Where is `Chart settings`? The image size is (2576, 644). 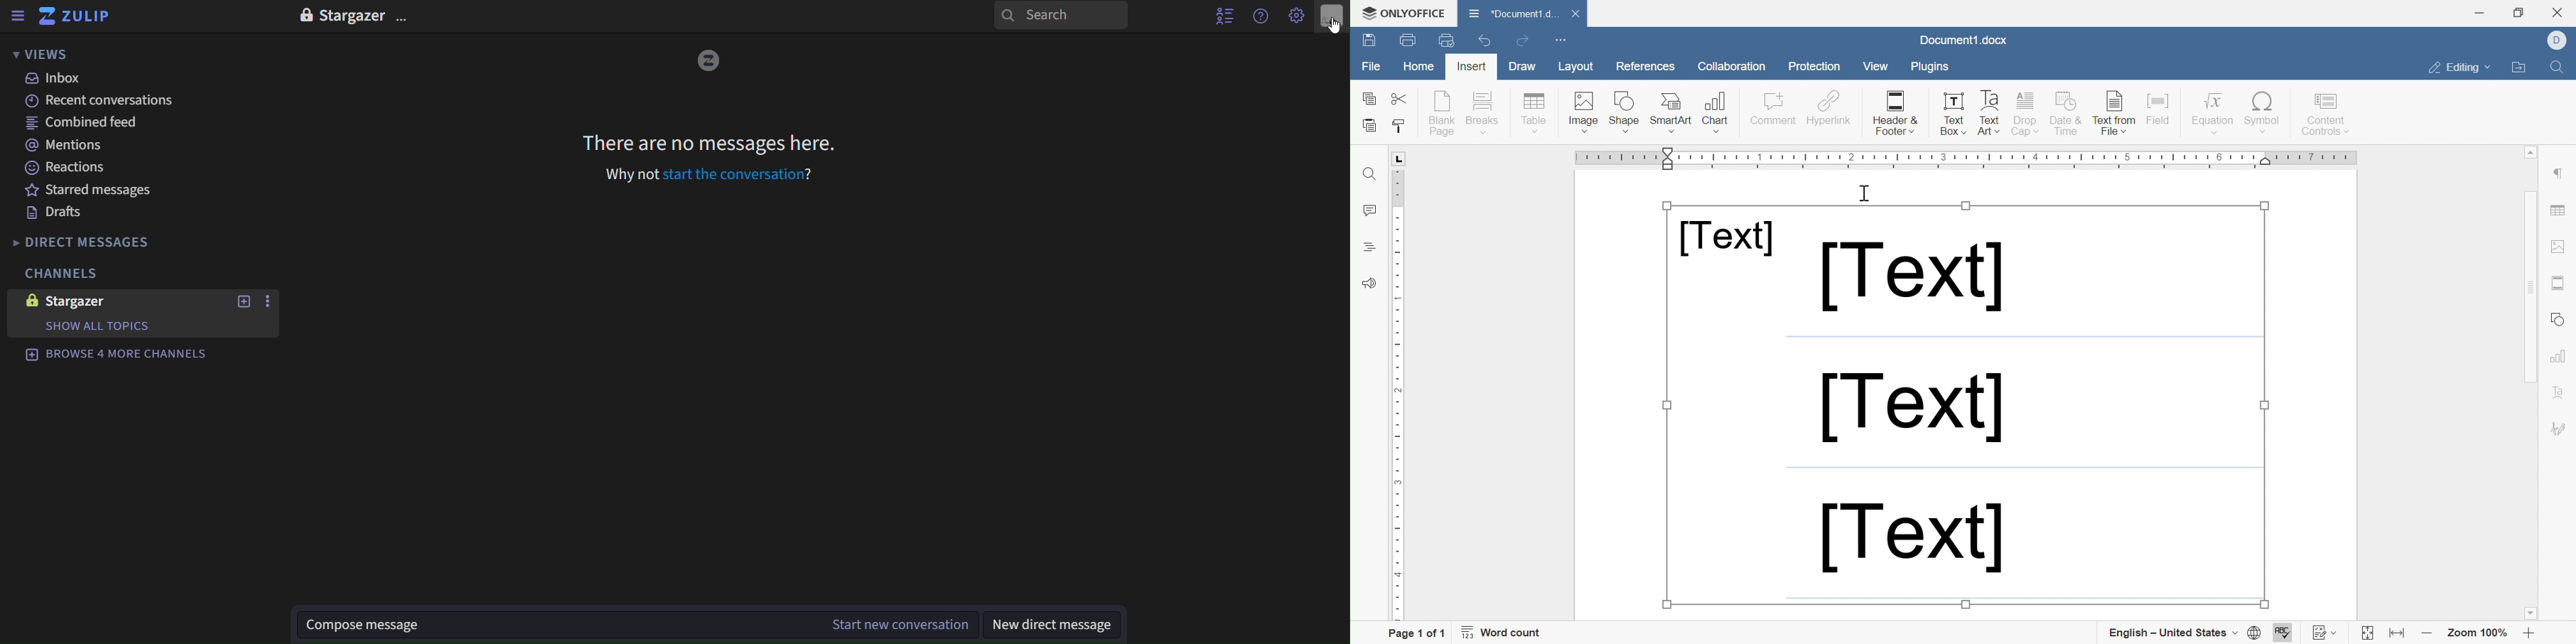 Chart settings is located at coordinates (2560, 355).